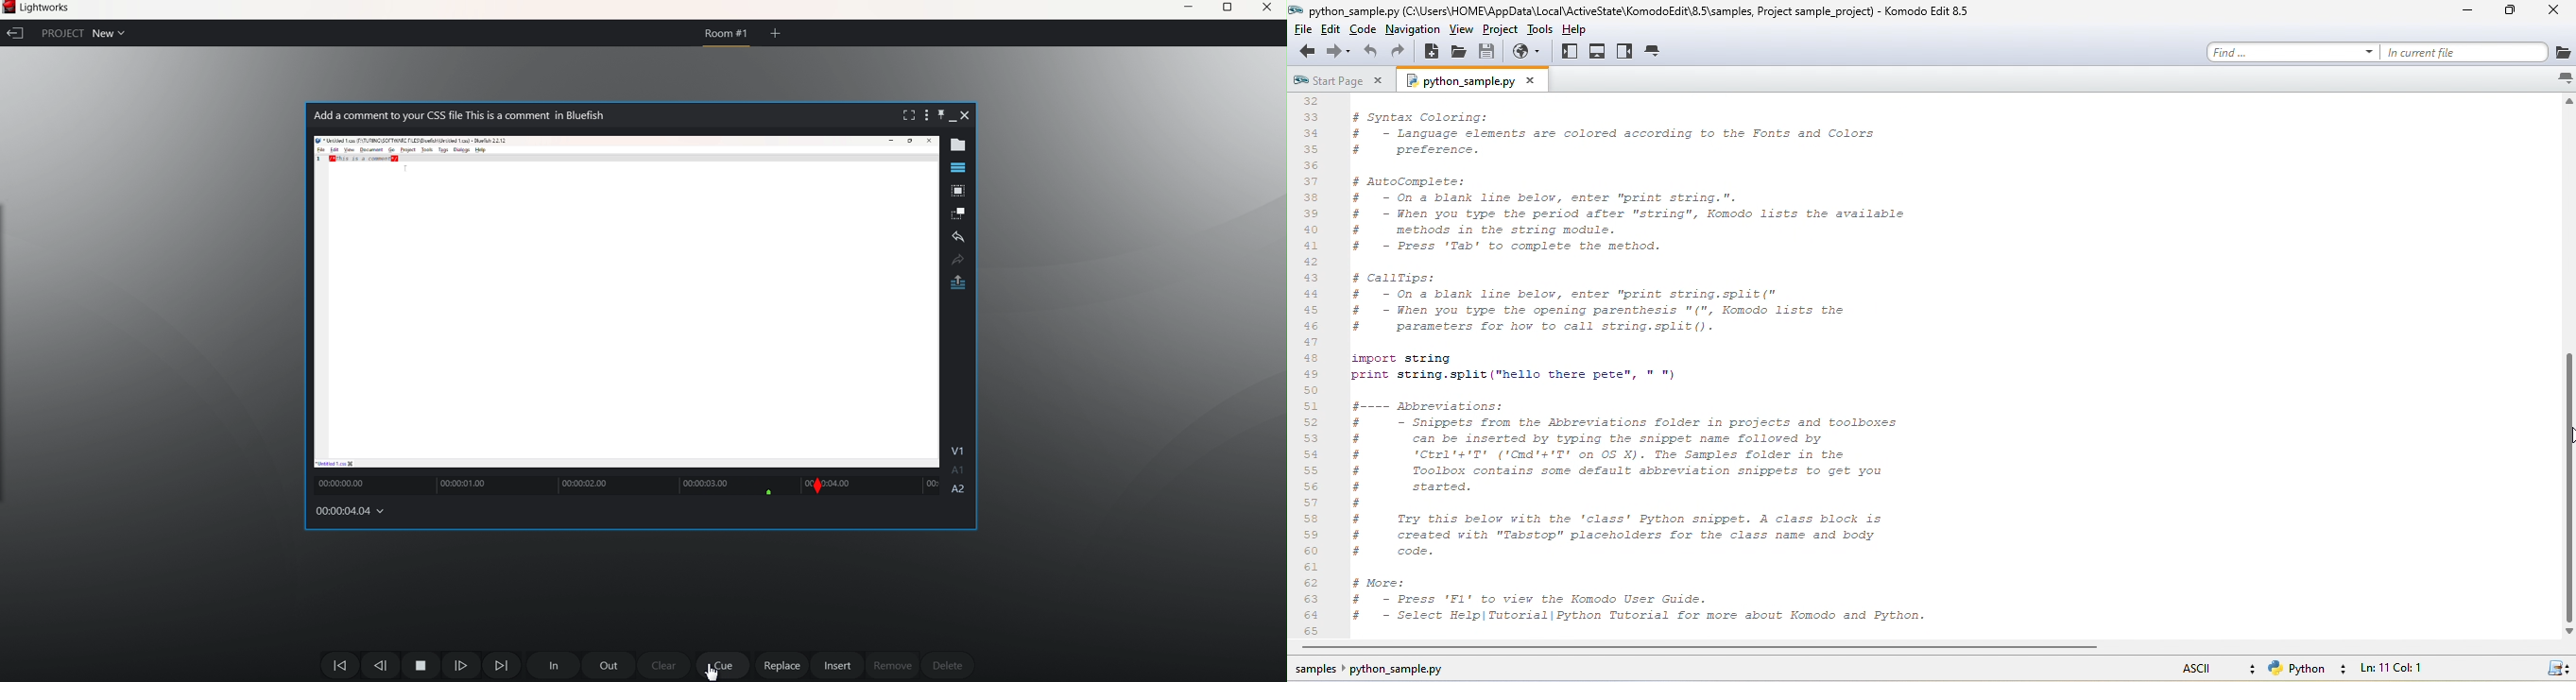  Describe the element at coordinates (421, 665) in the screenshot. I see `pause and play` at that location.